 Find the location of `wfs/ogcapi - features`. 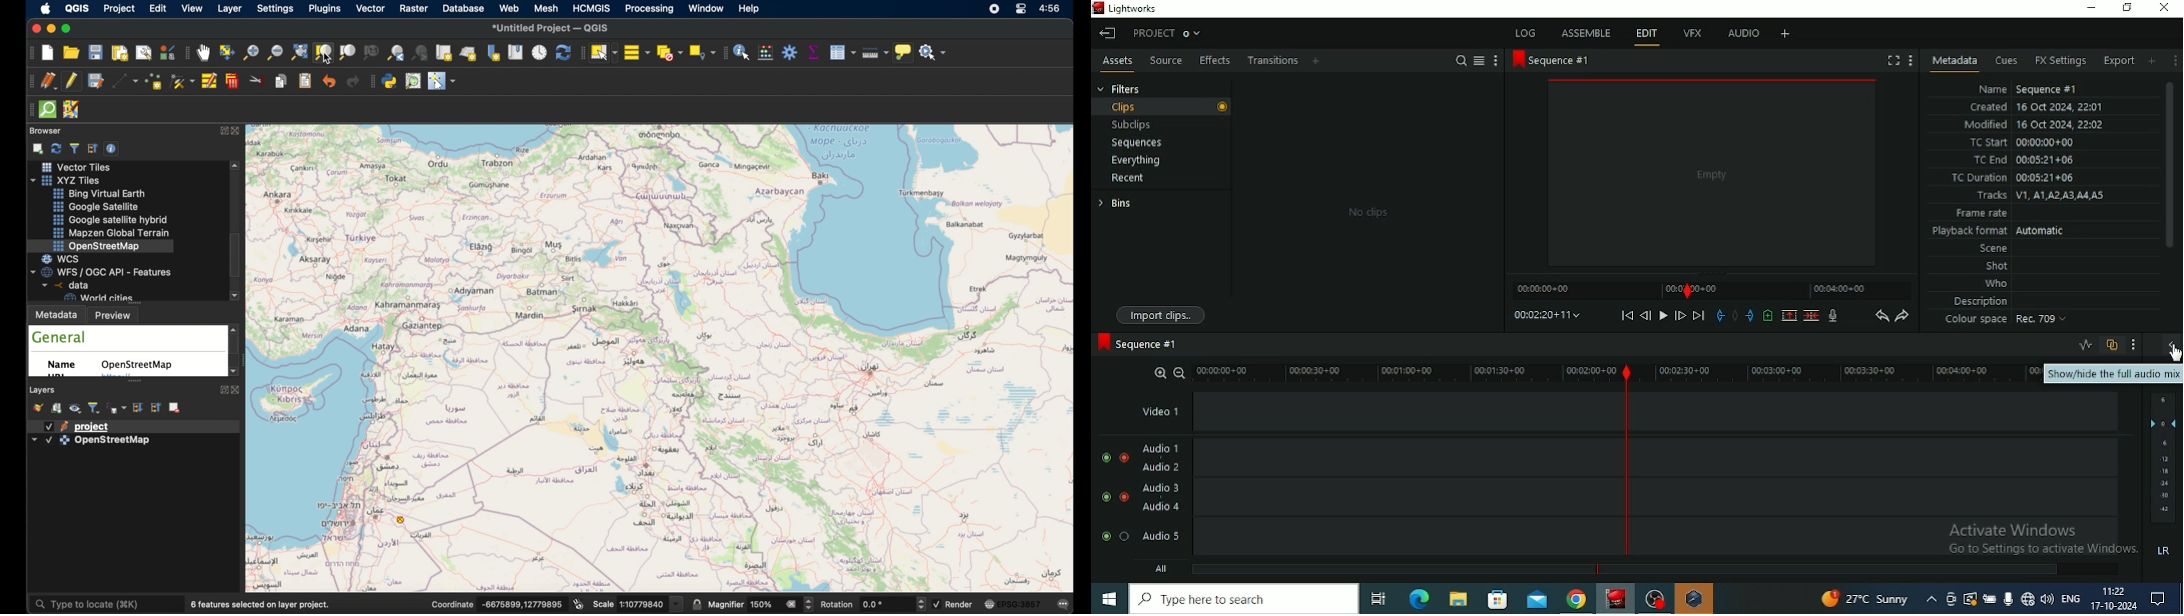

wfs/ogcapi - features is located at coordinates (102, 271).